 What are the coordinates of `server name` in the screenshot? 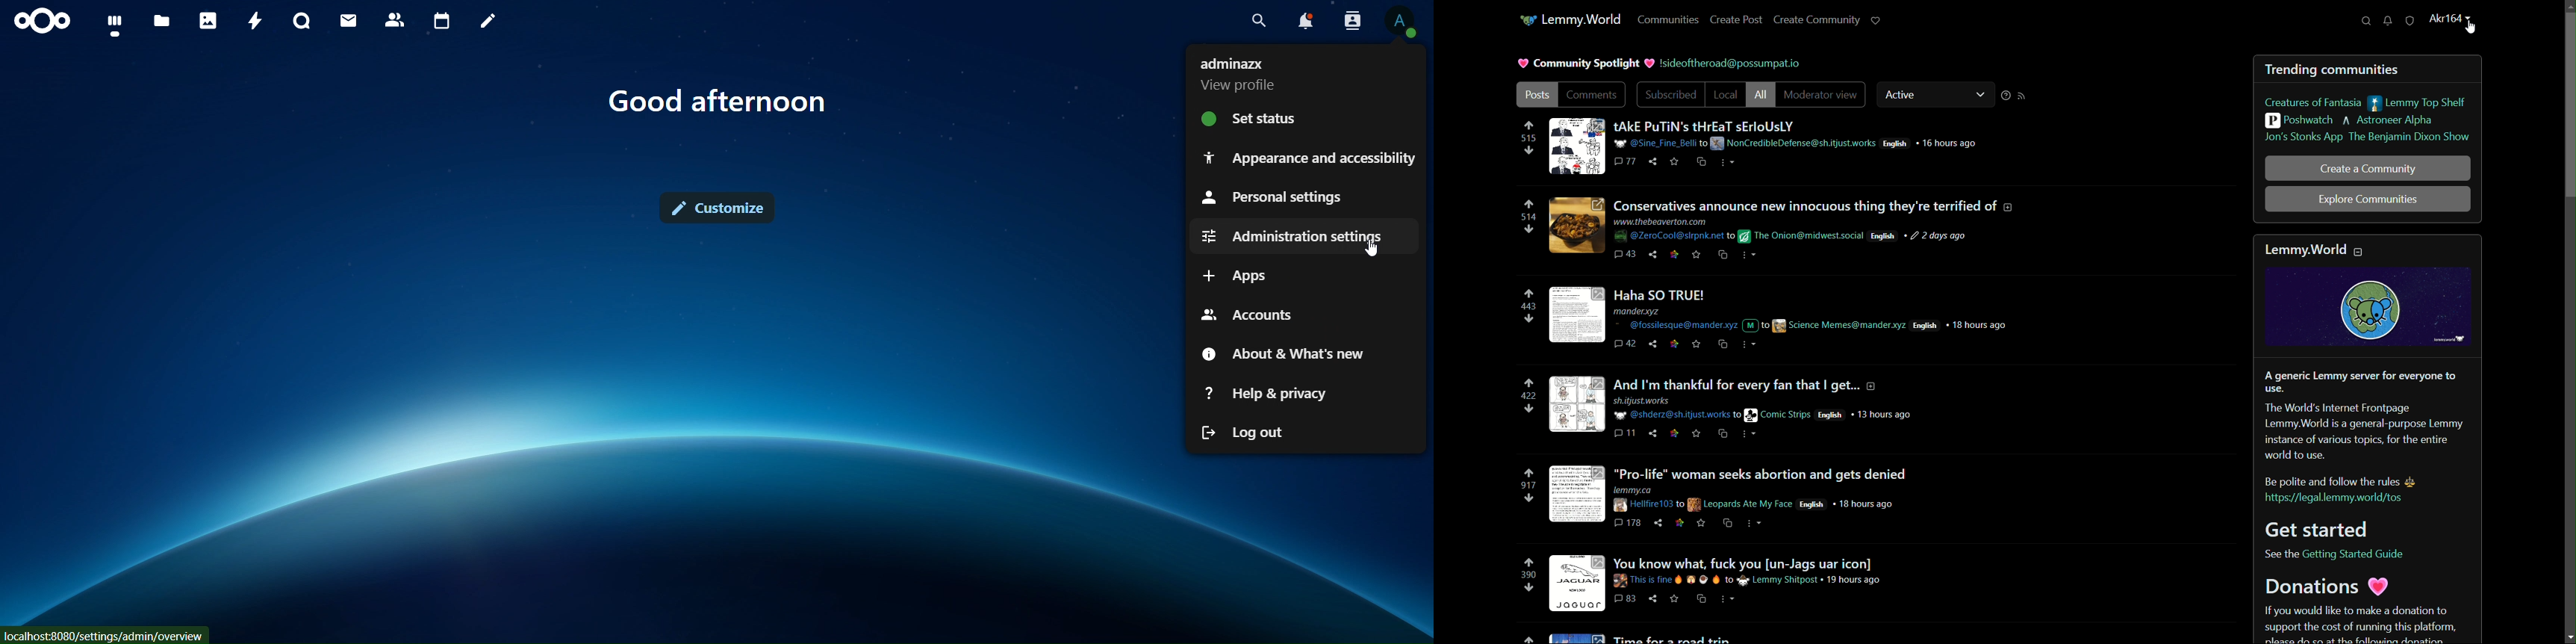 It's located at (1583, 18).